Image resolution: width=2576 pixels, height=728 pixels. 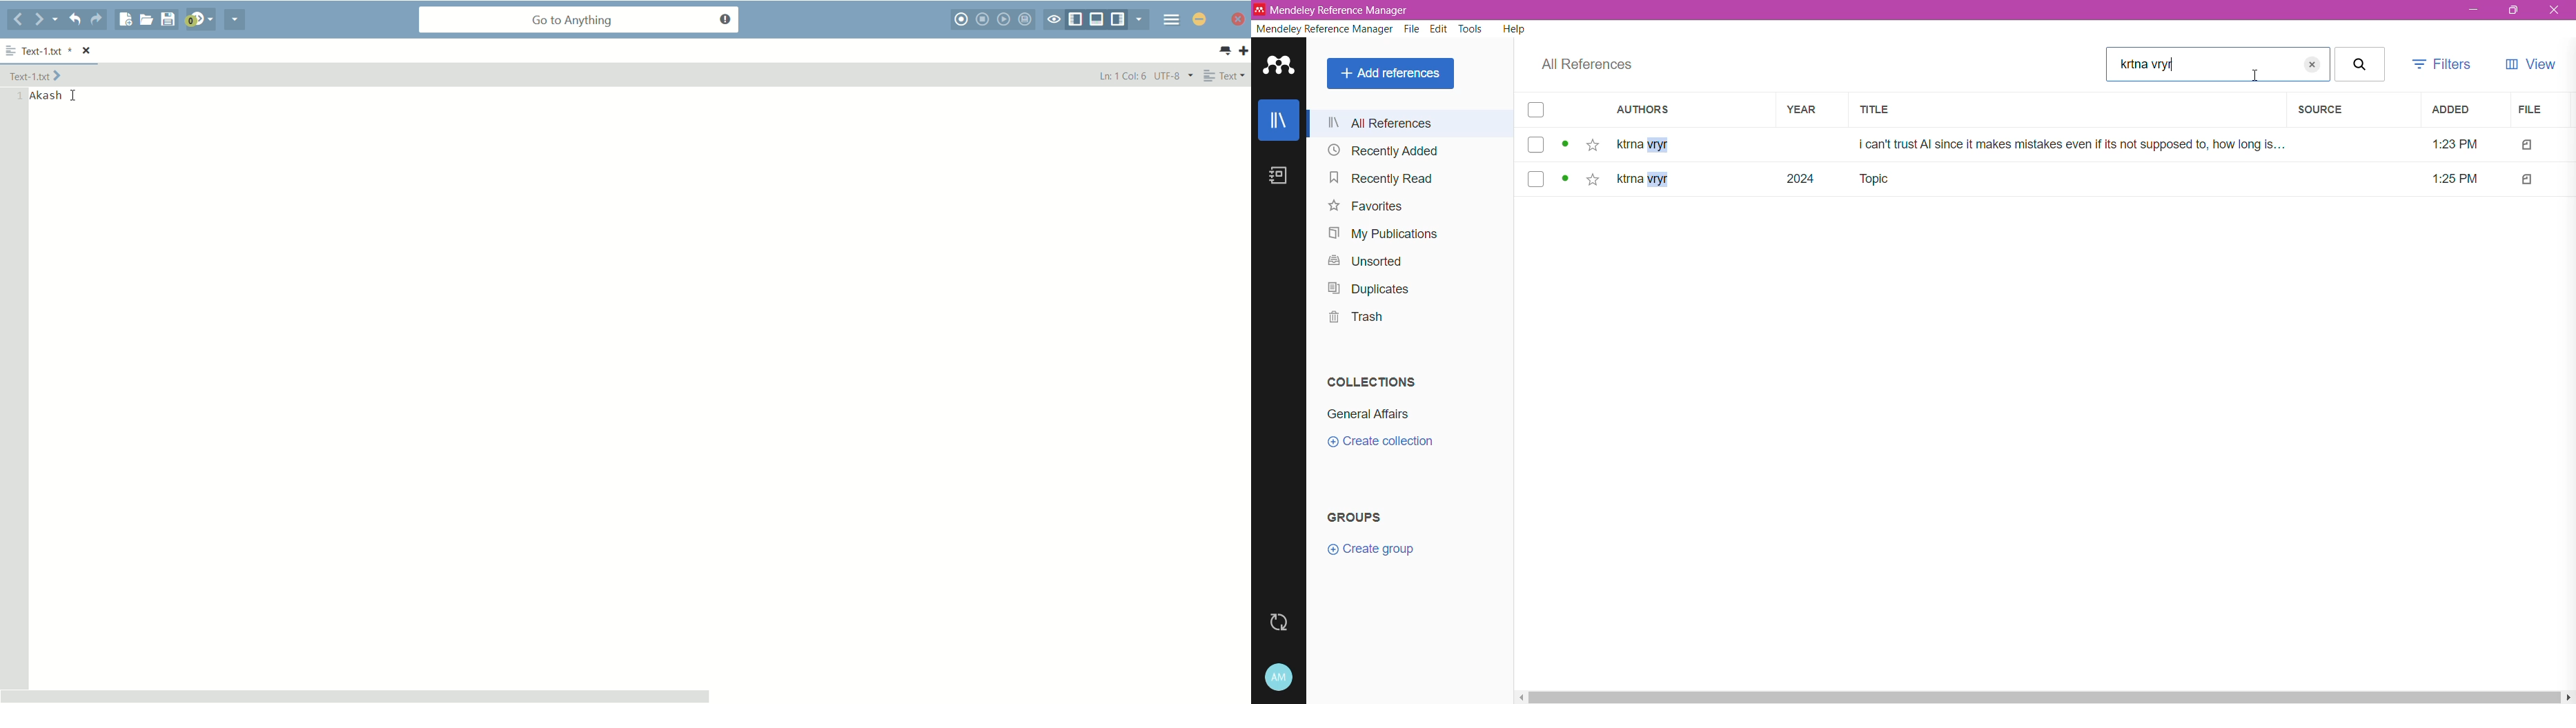 What do you see at coordinates (1382, 233) in the screenshot?
I see `My Publications` at bounding box center [1382, 233].